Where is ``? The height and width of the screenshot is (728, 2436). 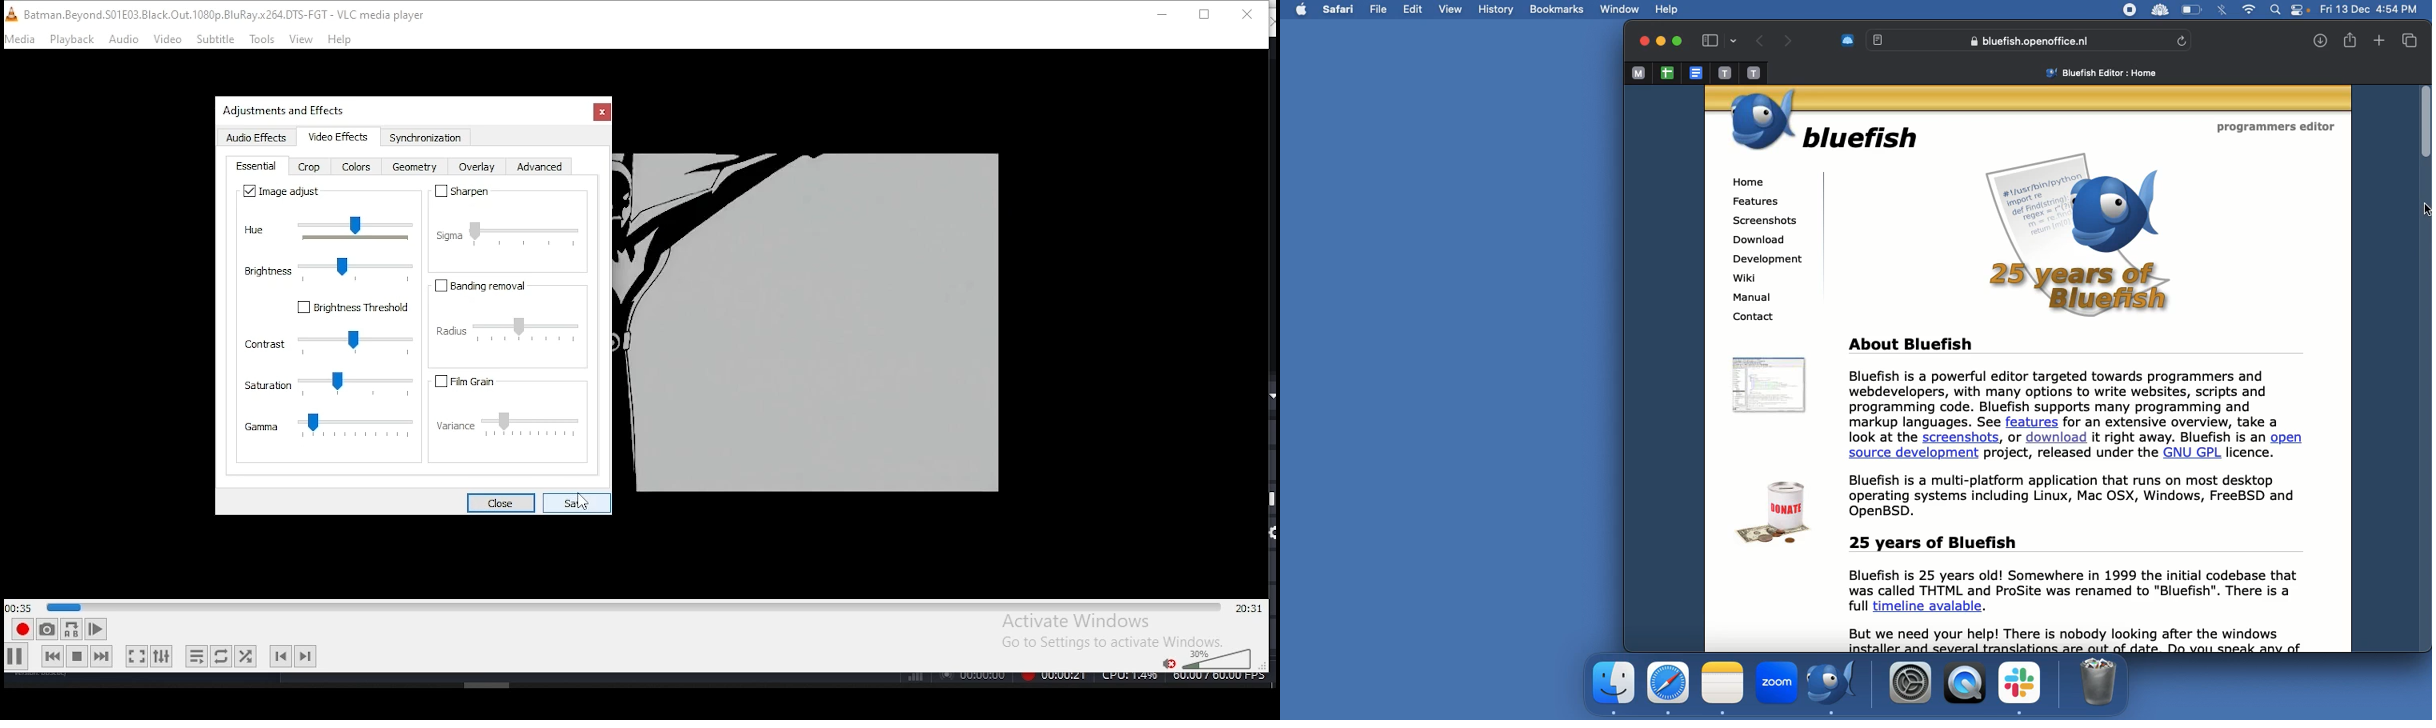
 is located at coordinates (580, 497).